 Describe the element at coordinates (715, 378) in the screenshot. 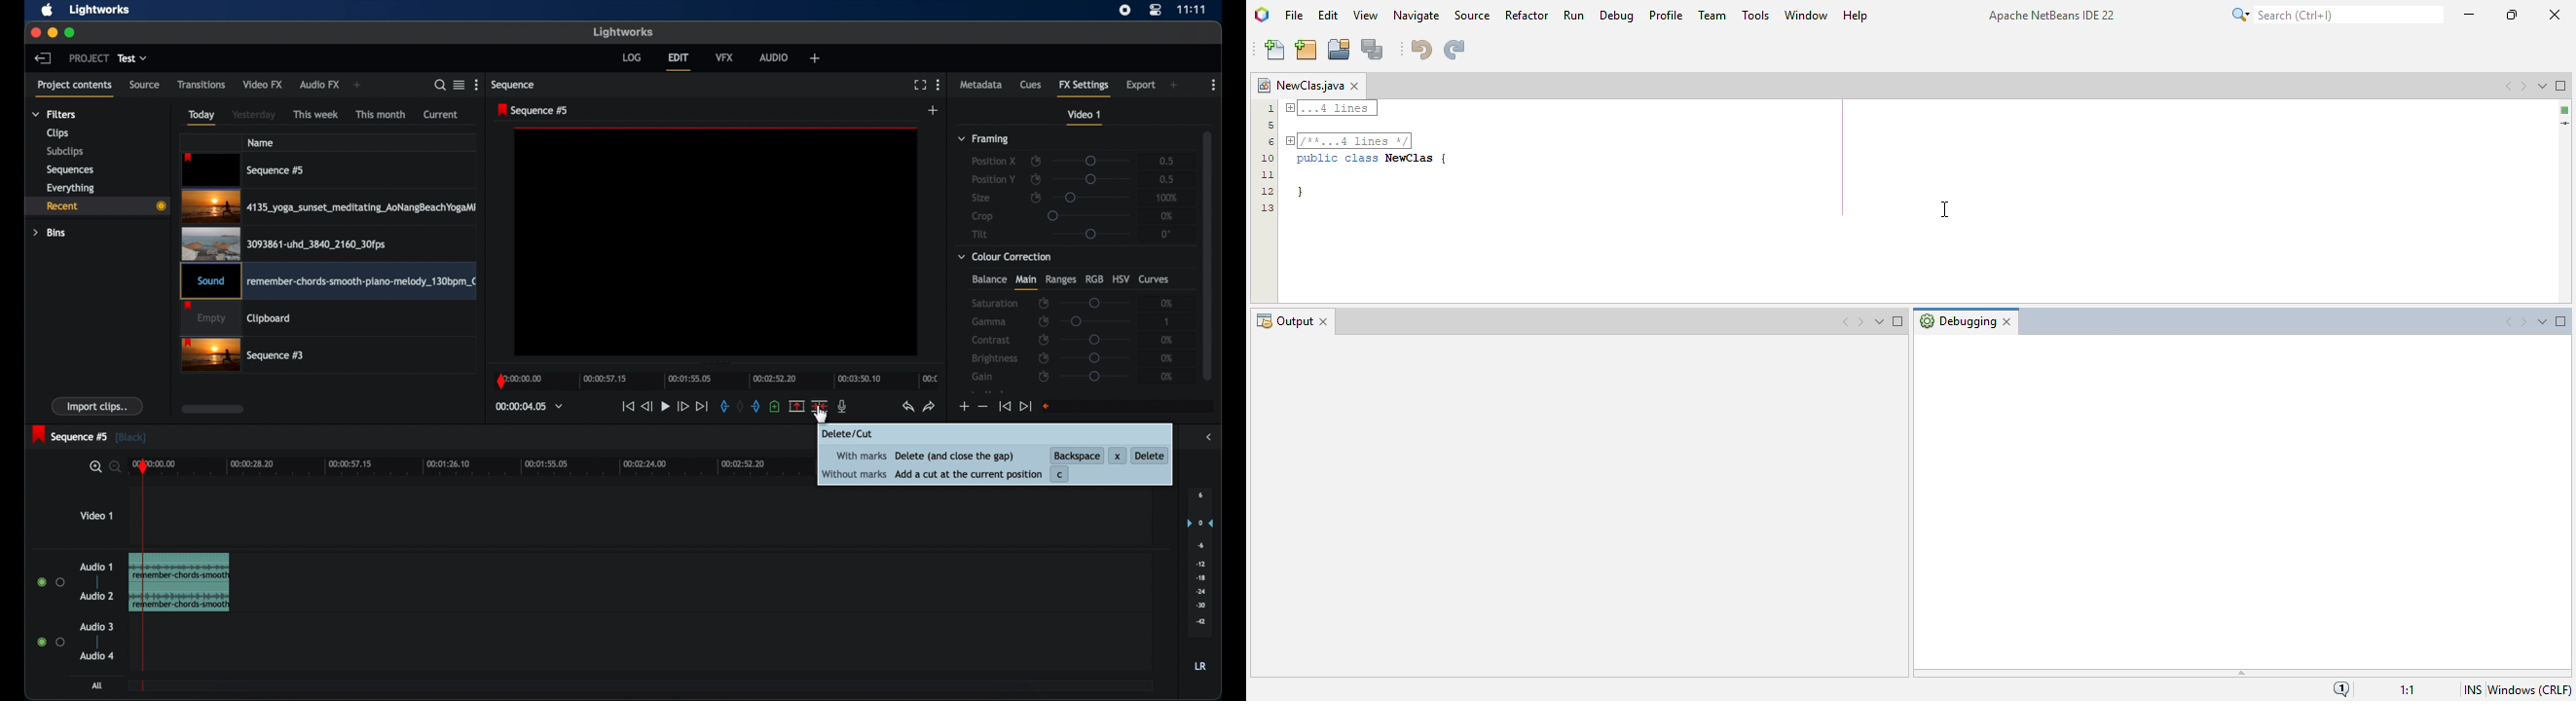

I see `timeline ` at that location.